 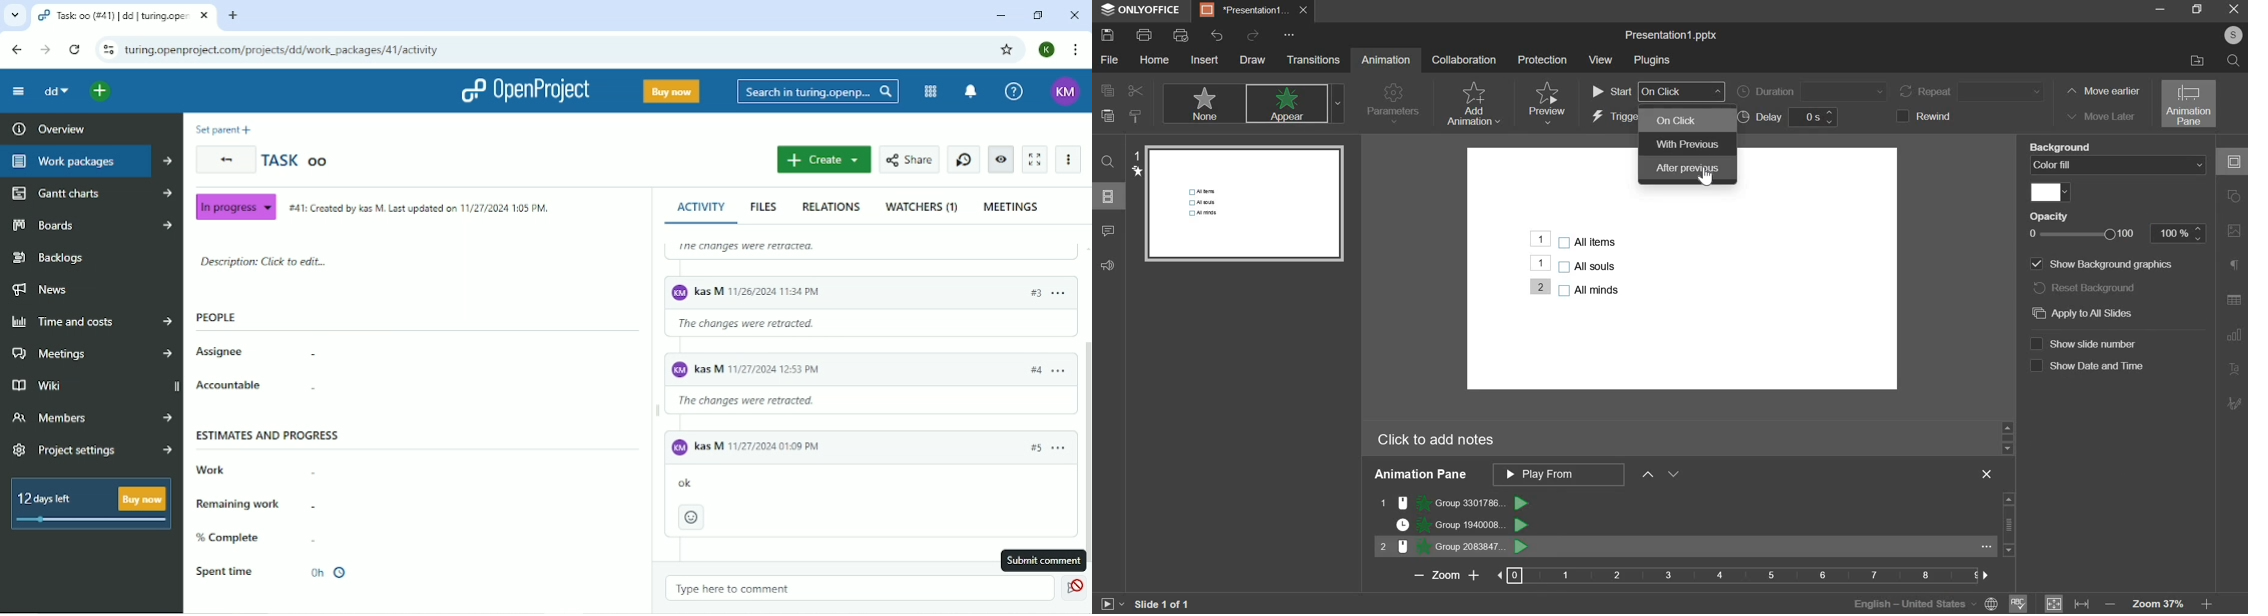 What do you see at coordinates (1154, 60) in the screenshot?
I see `home` at bounding box center [1154, 60].